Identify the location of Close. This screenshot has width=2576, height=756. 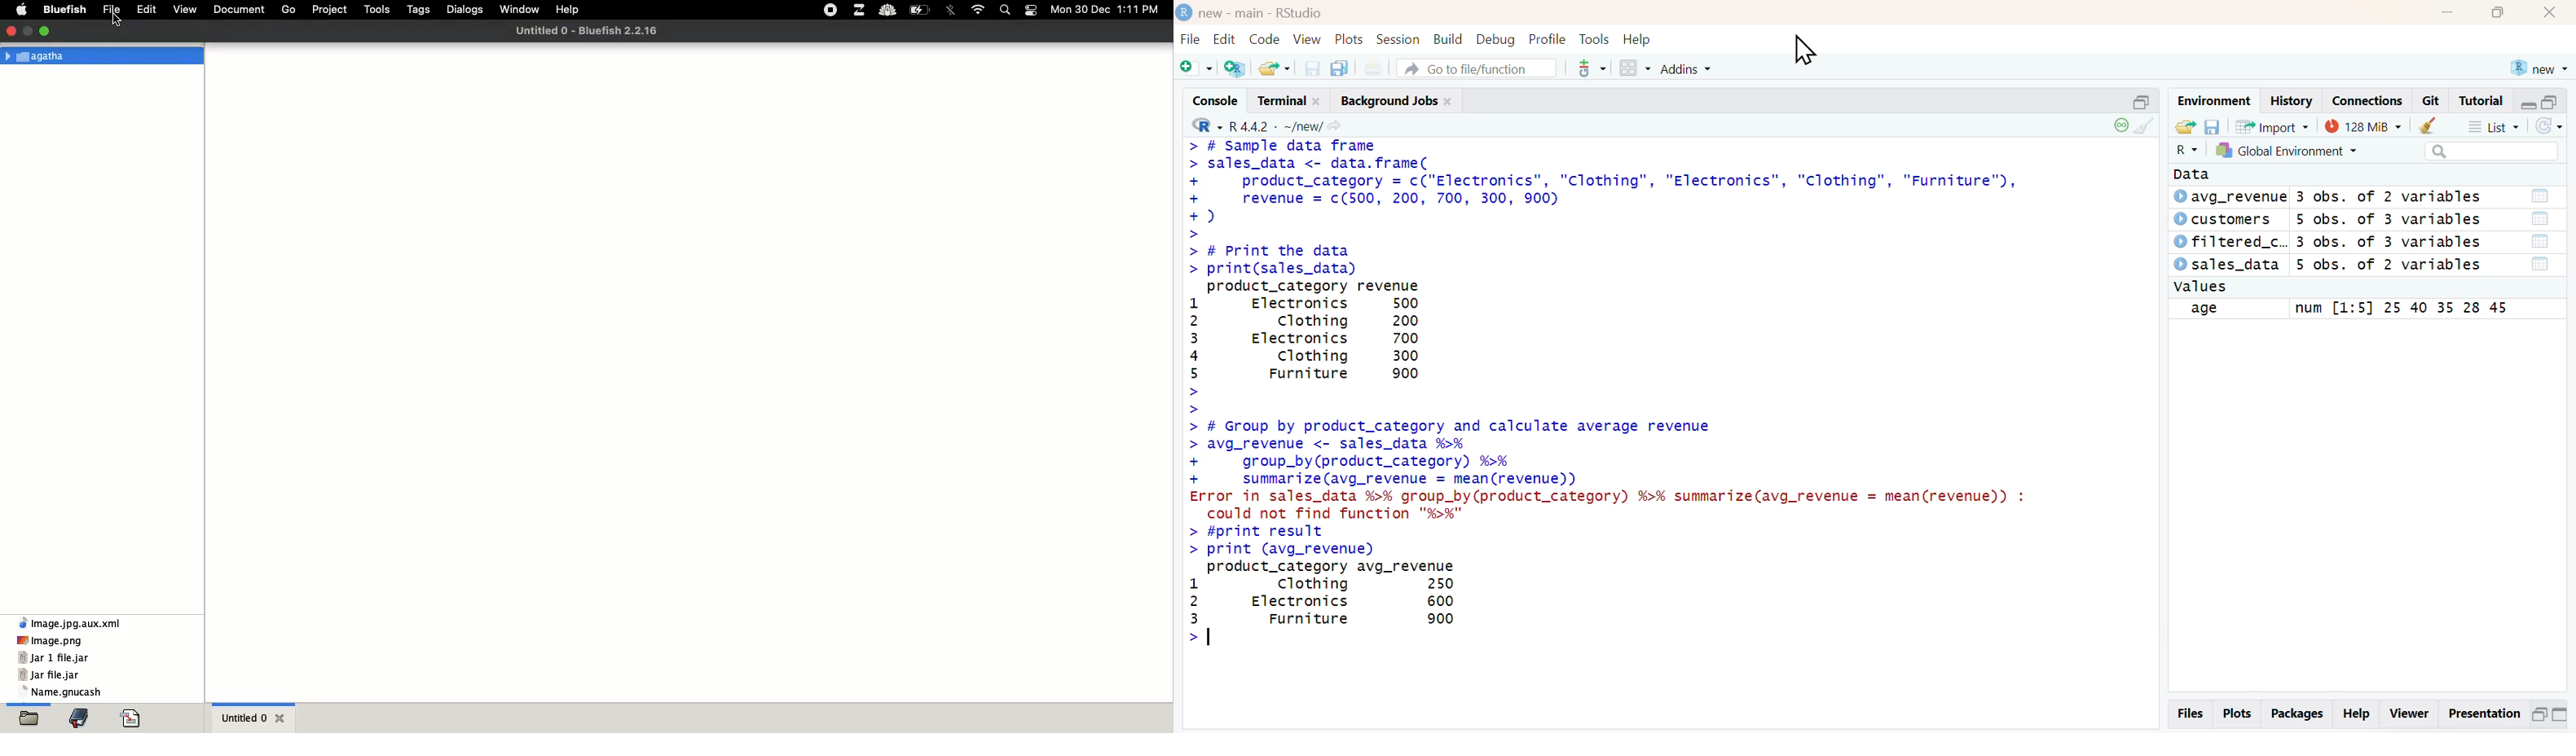
(2549, 13).